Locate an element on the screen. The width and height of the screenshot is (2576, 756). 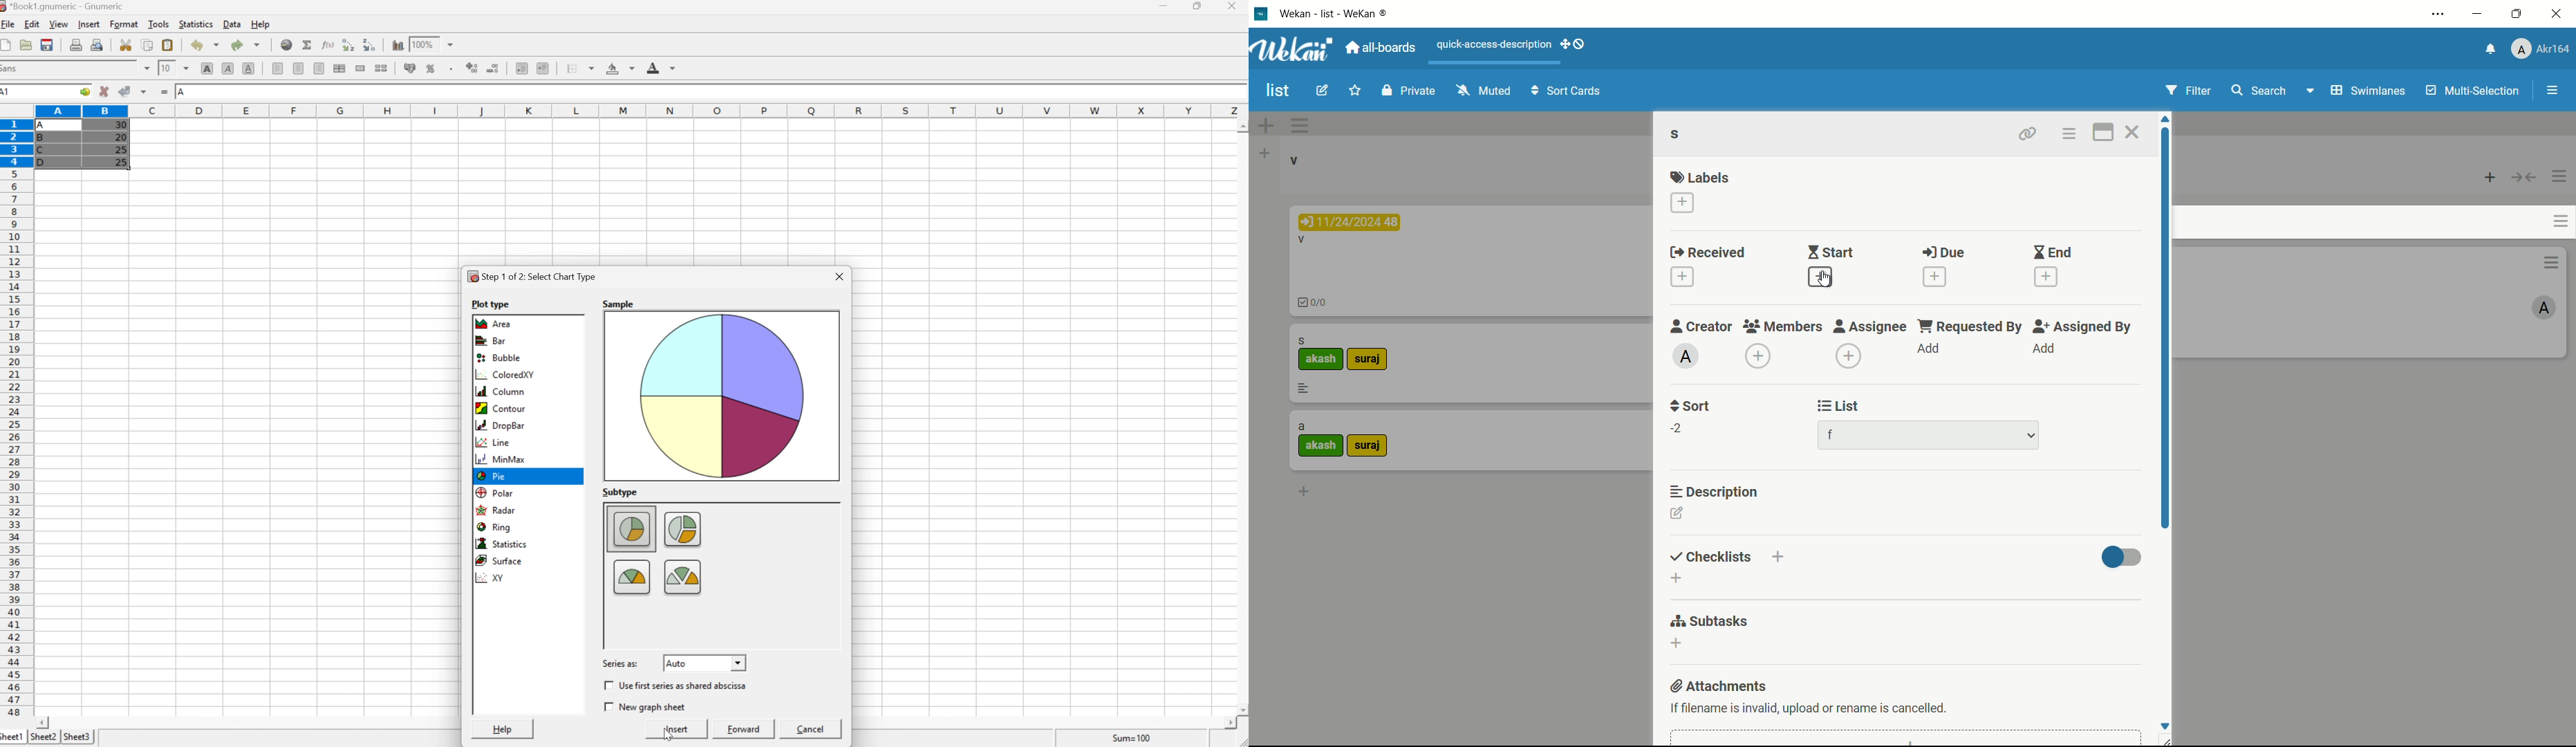
list is located at coordinates (1836, 407).